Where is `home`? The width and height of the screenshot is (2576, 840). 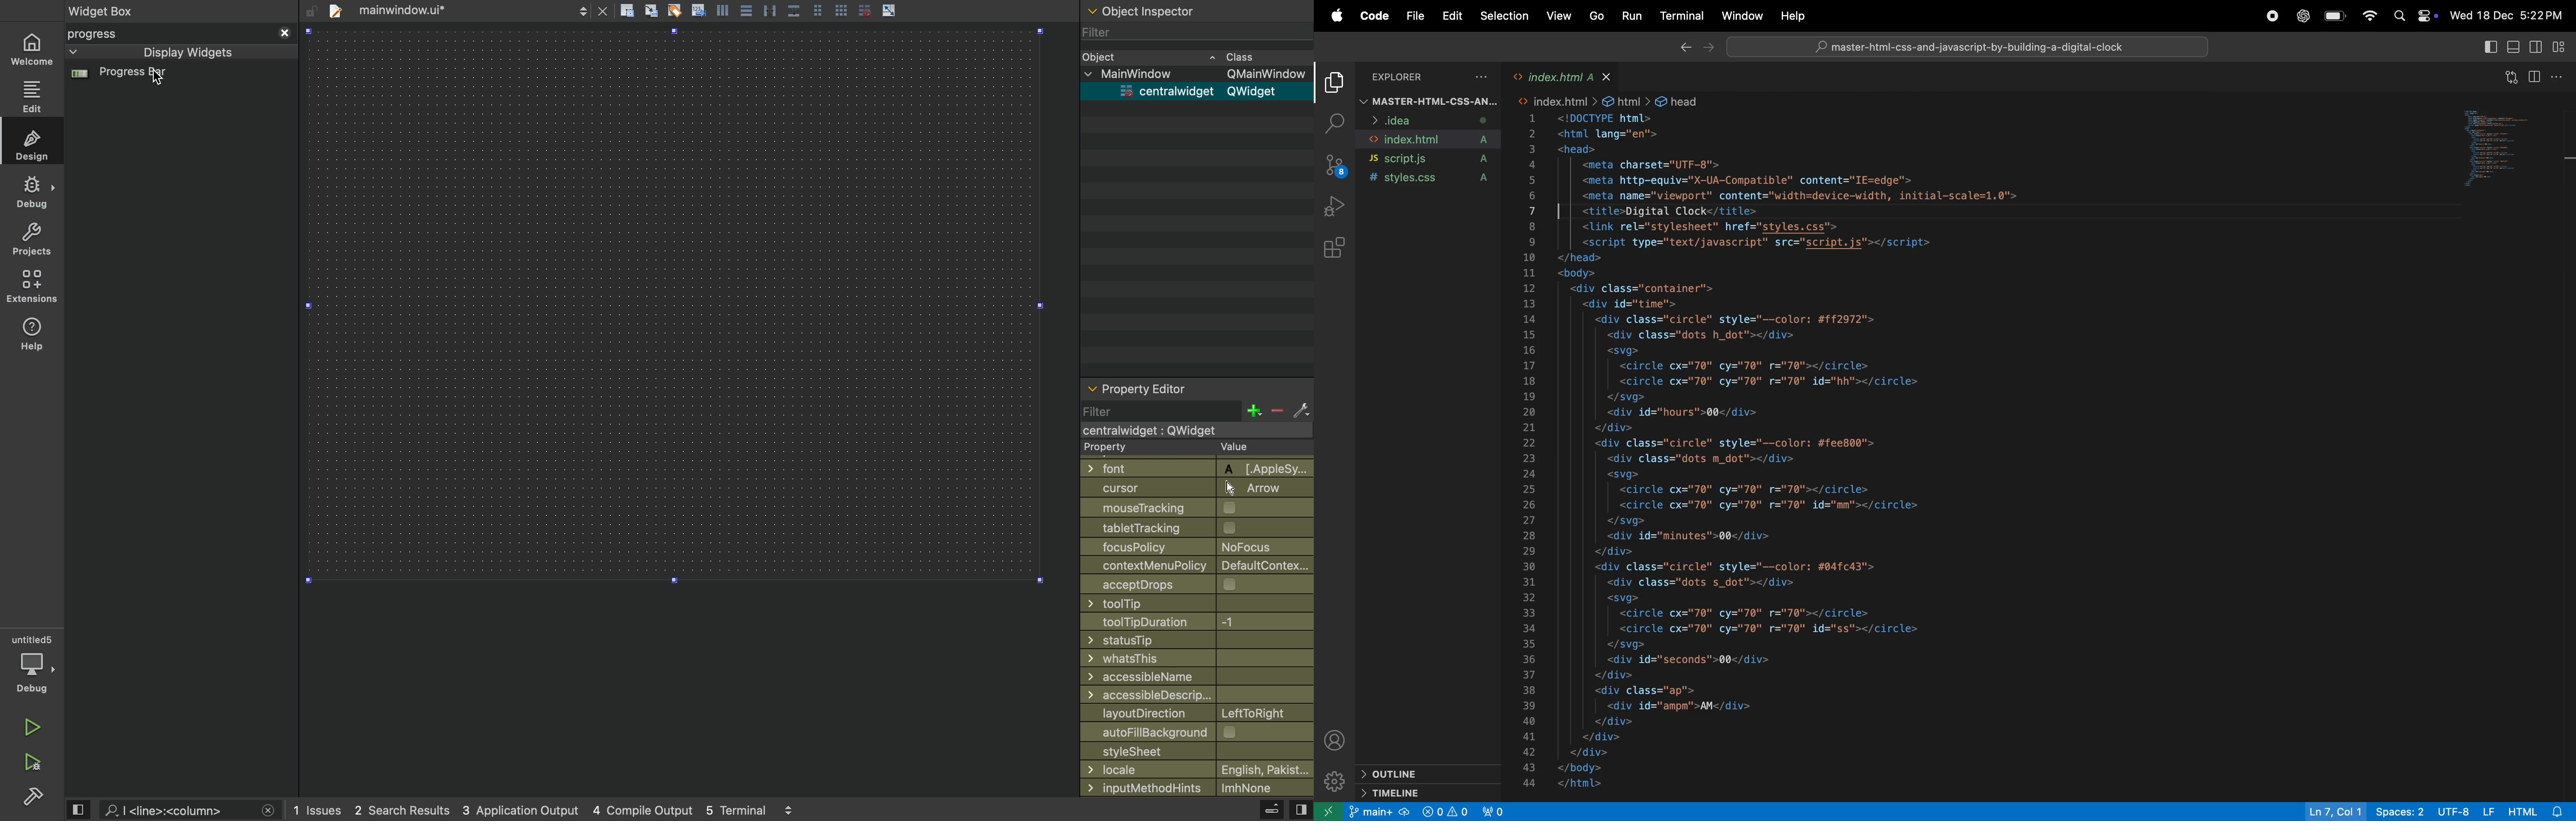 home is located at coordinates (31, 51).